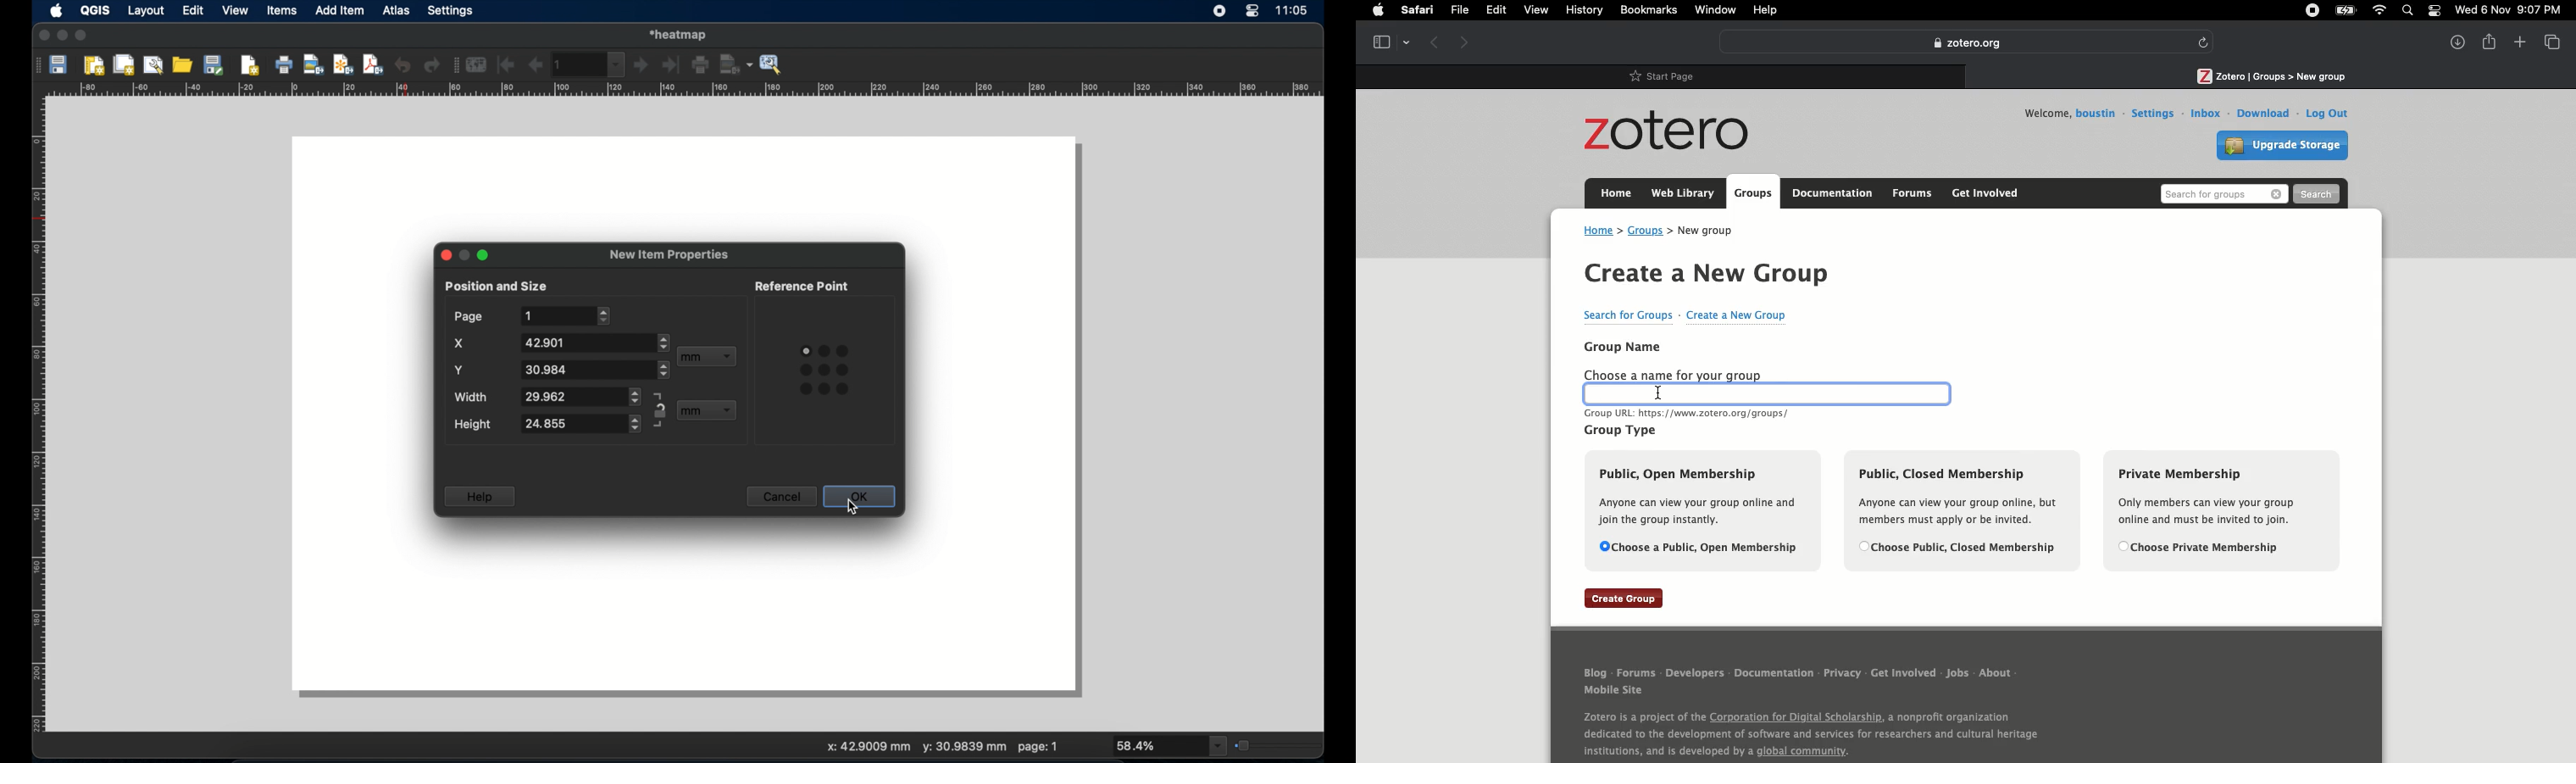 This screenshot has width=2576, height=784. What do you see at coordinates (2262, 113) in the screenshot?
I see `Download` at bounding box center [2262, 113].